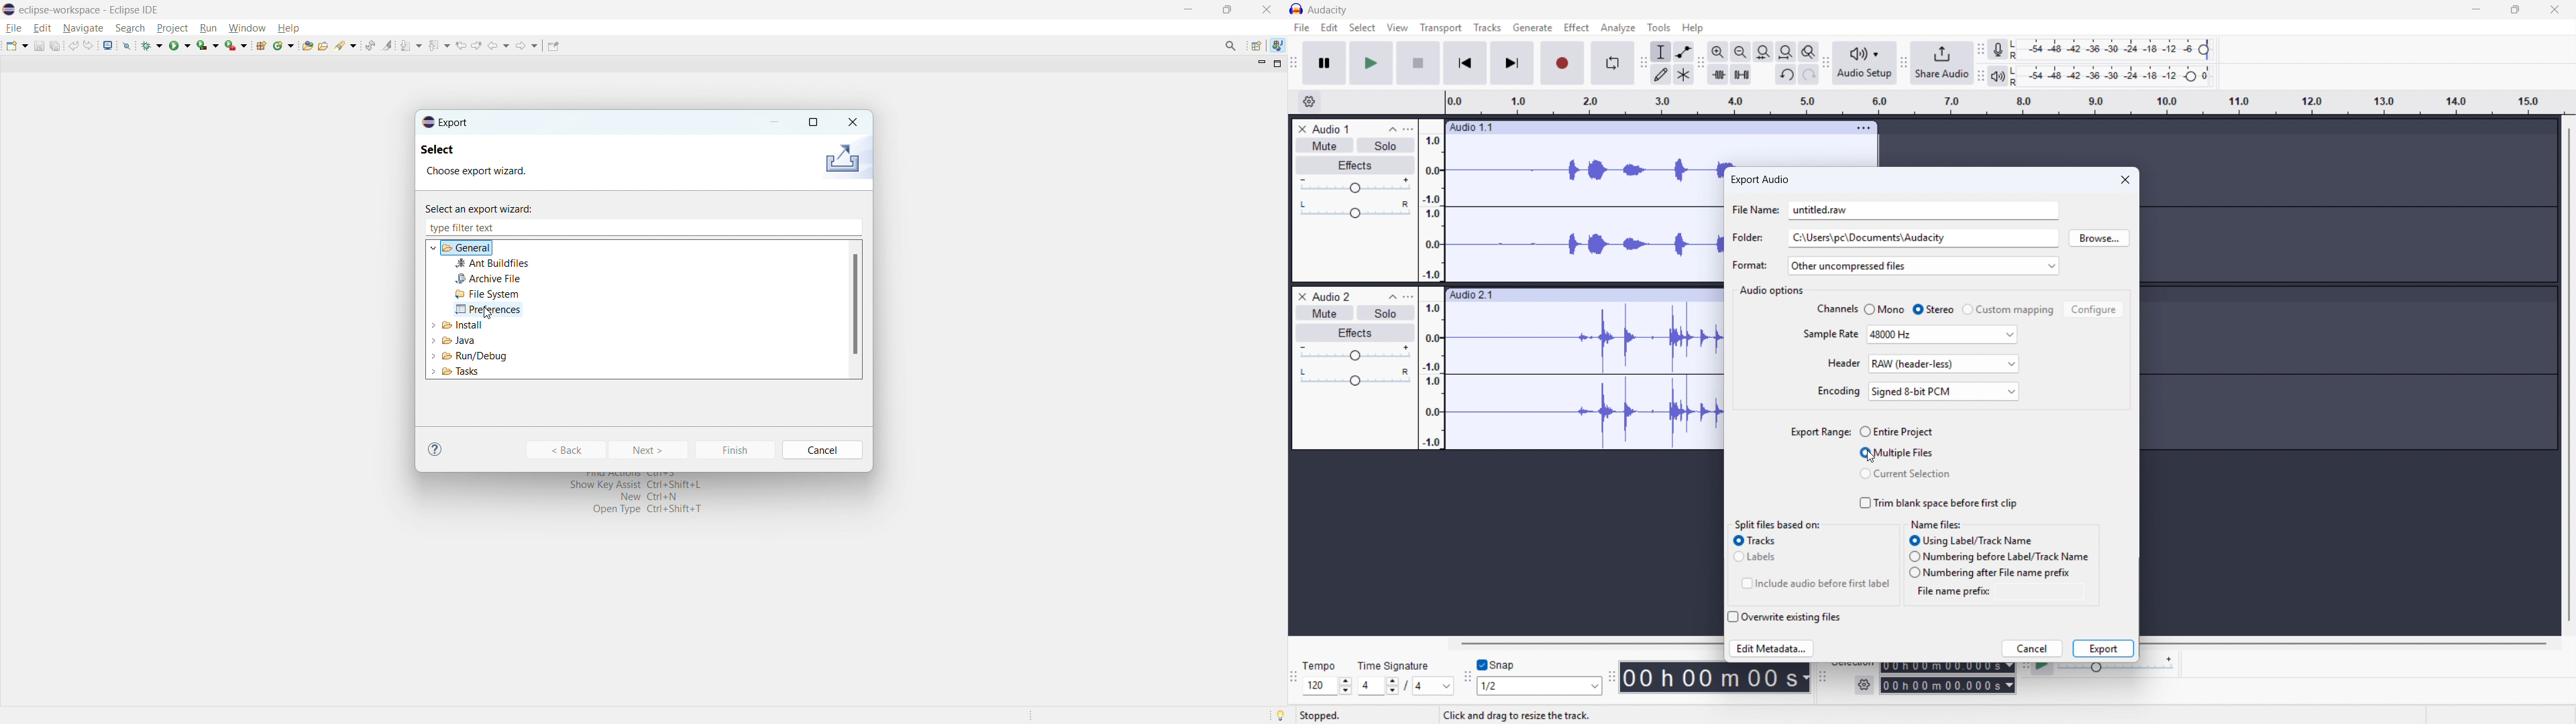 This screenshot has width=2576, height=728. I want to click on Toggle zoom , so click(1809, 51).